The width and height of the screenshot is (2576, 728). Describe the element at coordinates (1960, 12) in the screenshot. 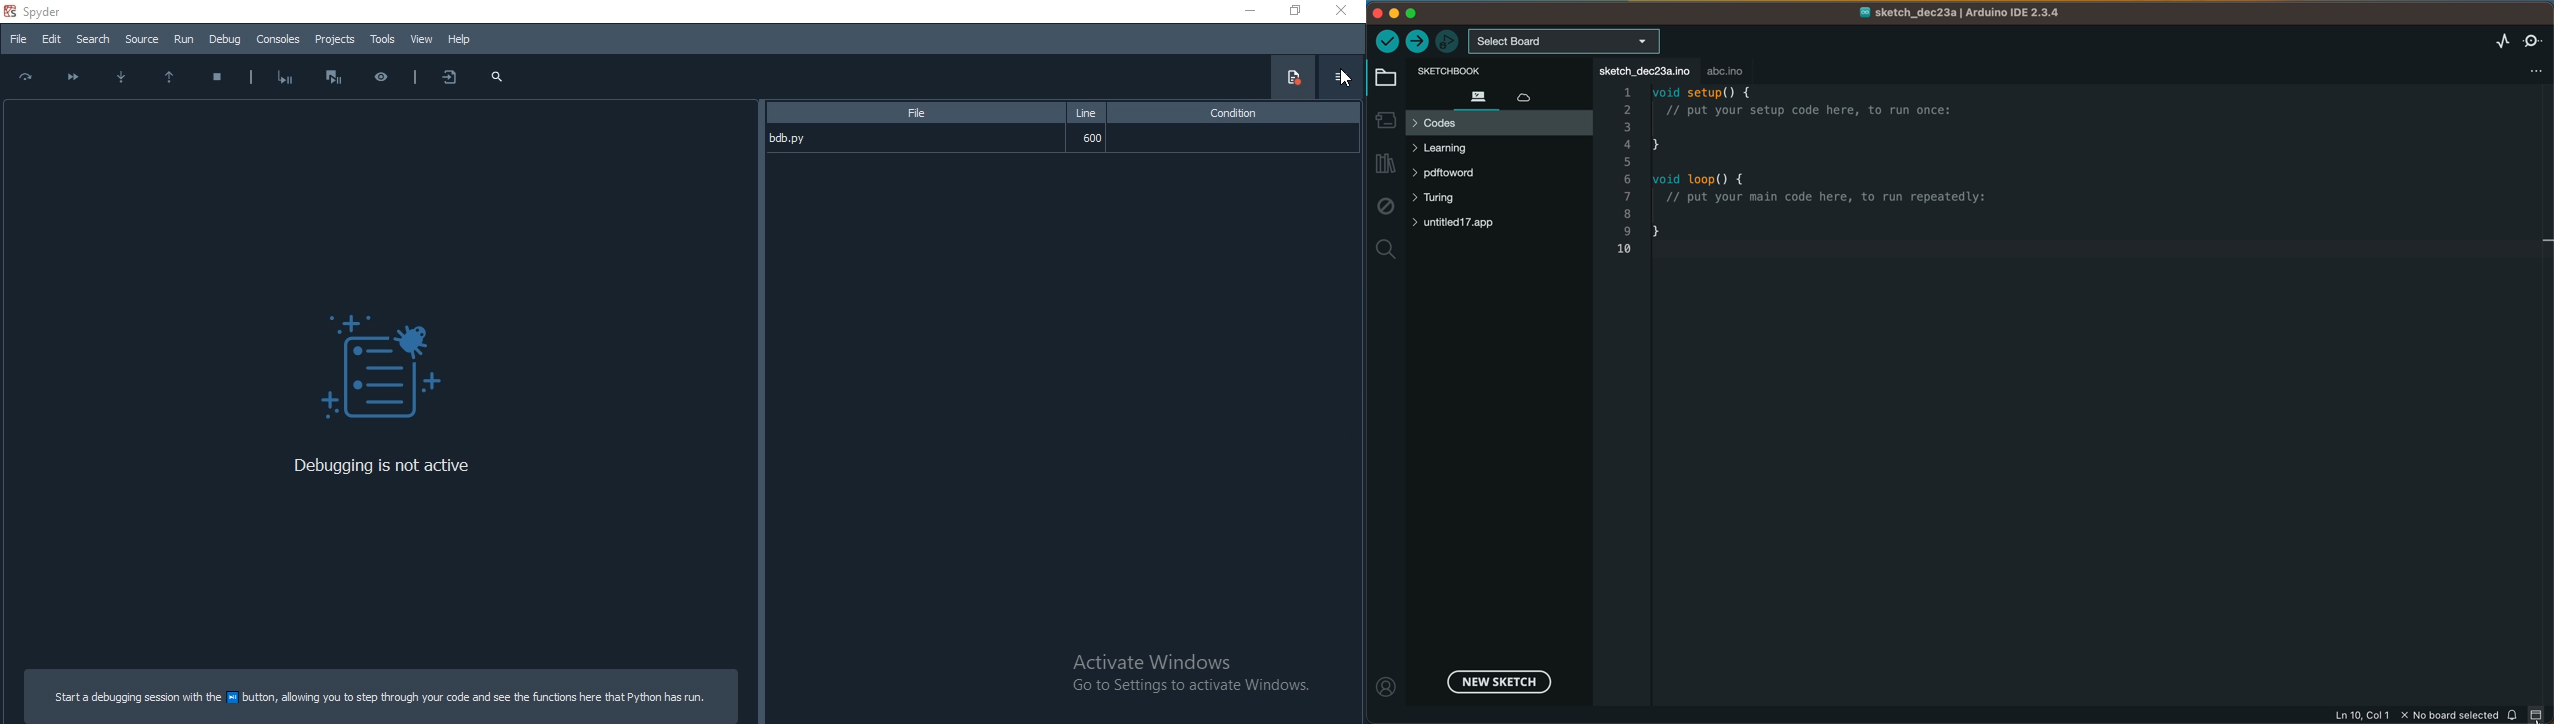

I see `file name` at that location.